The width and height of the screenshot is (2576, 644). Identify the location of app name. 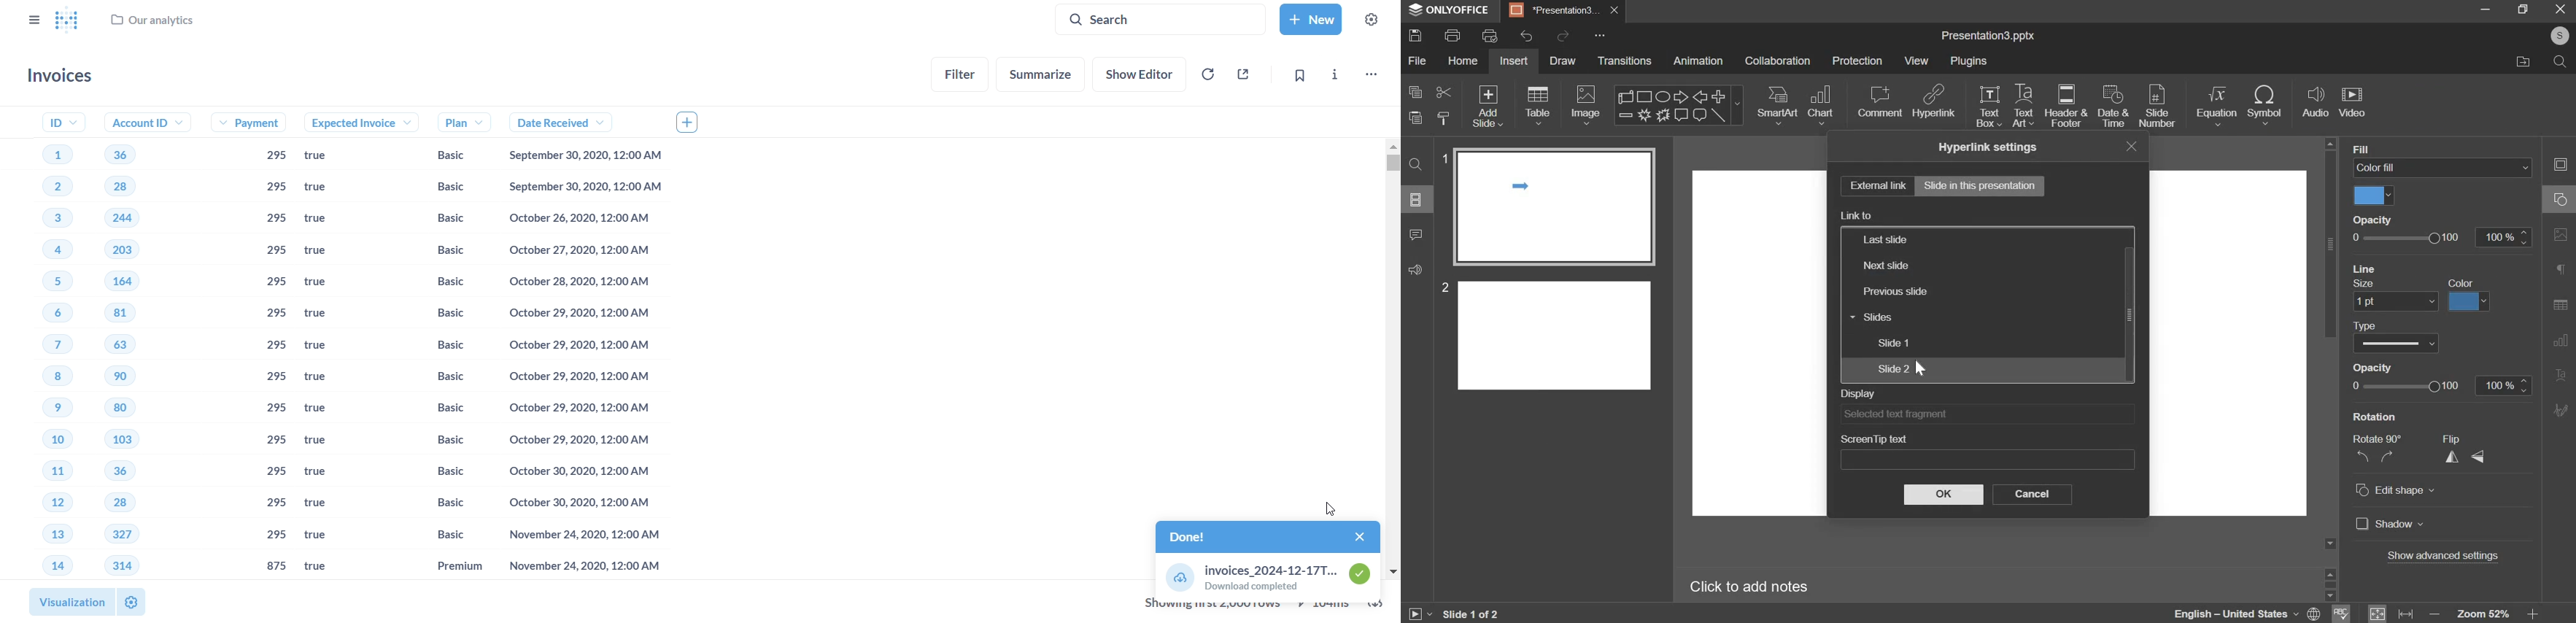
(1449, 12).